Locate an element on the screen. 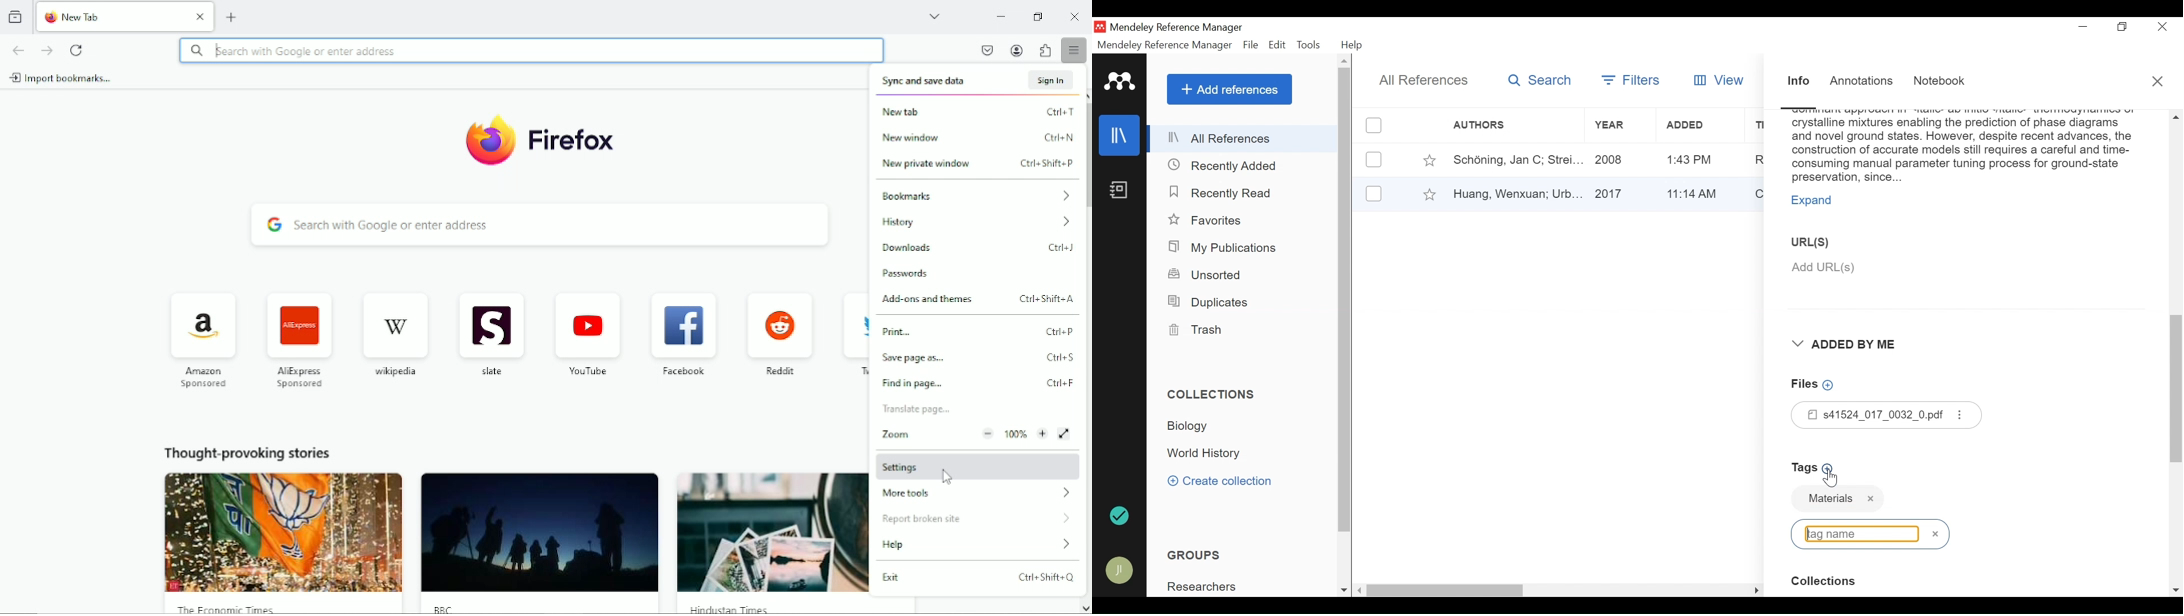  New Tab is located at coordinates (109, 16).